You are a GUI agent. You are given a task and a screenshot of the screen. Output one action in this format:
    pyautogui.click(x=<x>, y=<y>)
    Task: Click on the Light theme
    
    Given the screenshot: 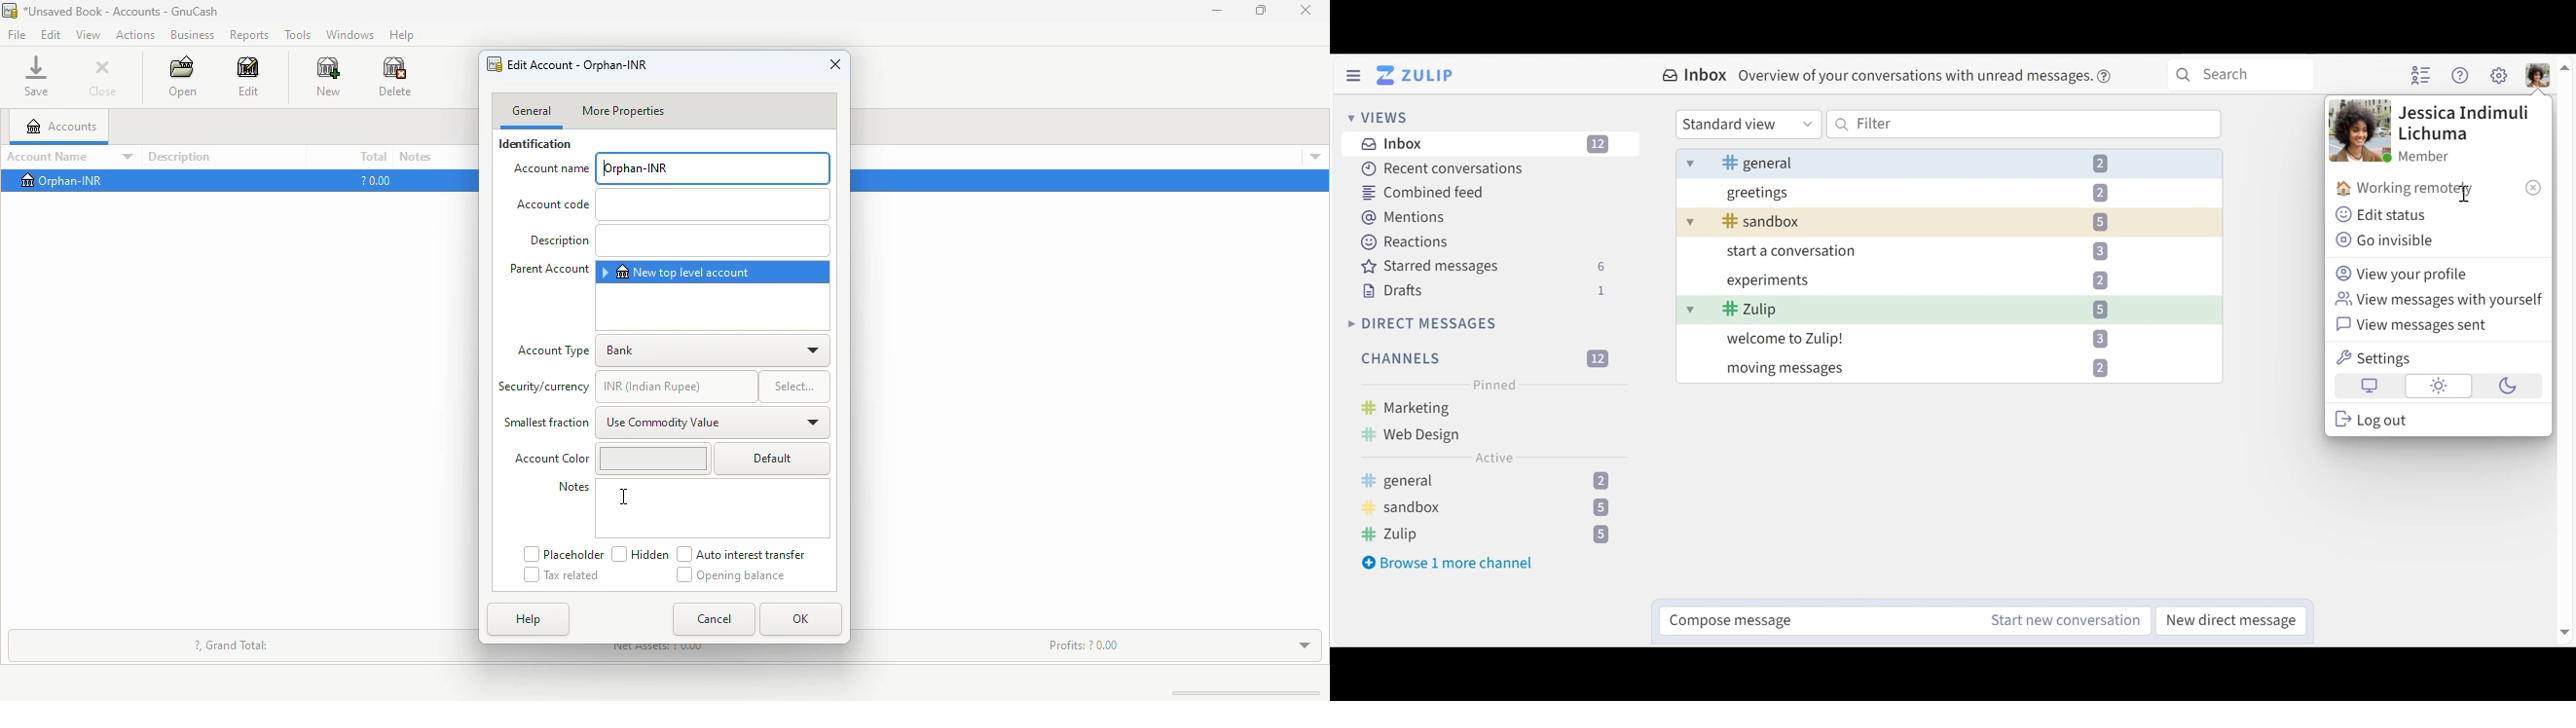 What is the action you would take?
    pyautogui.click(x=2438, y=386)
    